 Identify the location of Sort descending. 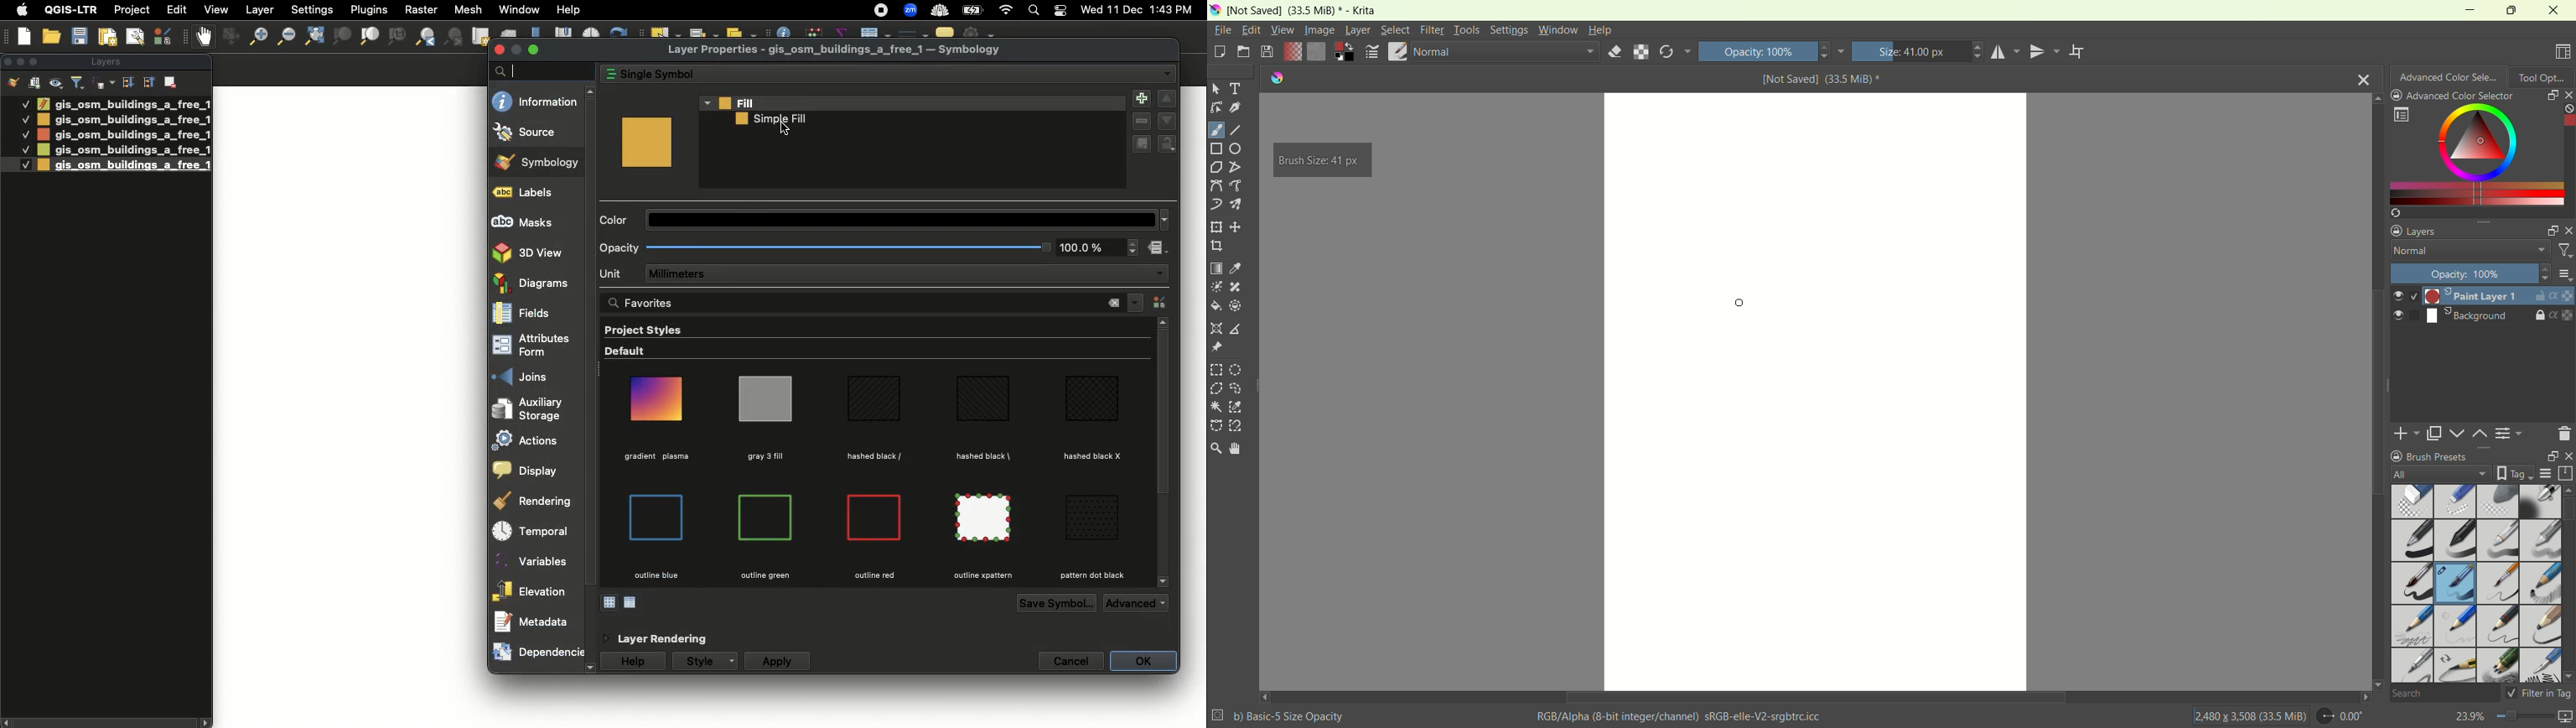
(127, 83).